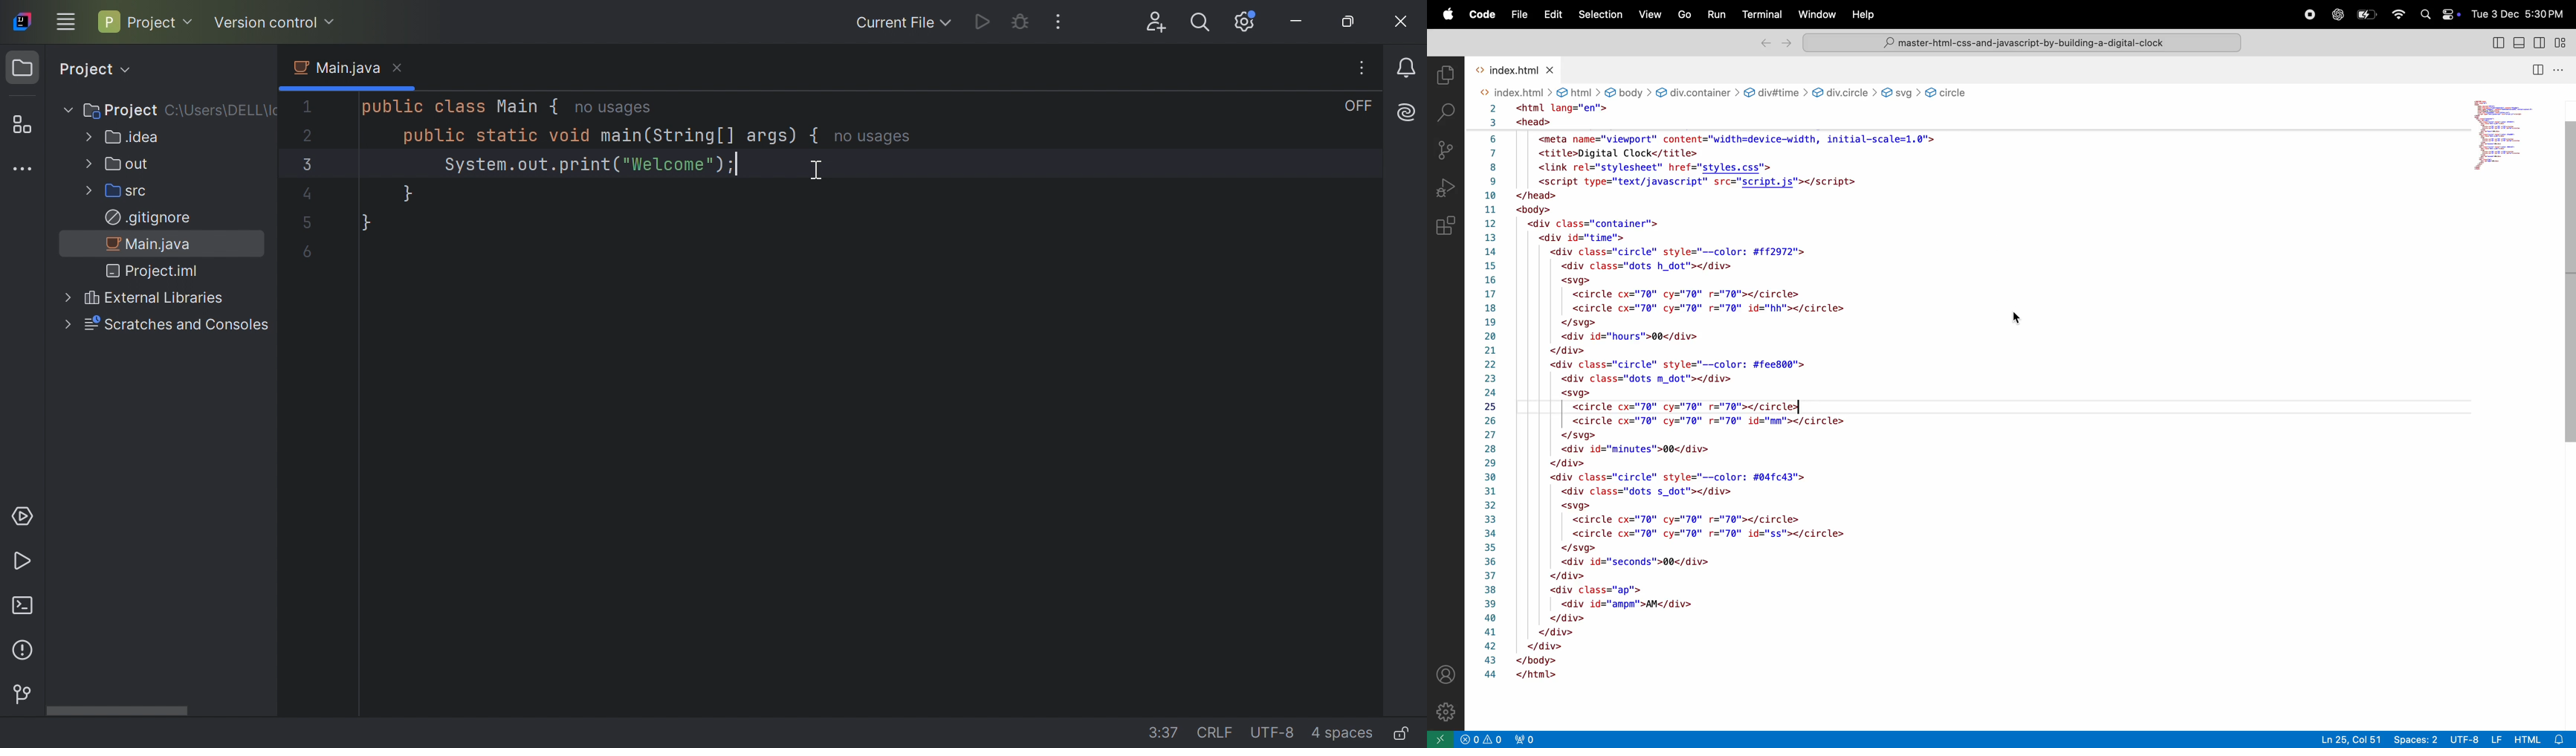 The height and width of the screenshot is (756, 2576). I want to click on Scroll bar, so click(2568, 287).